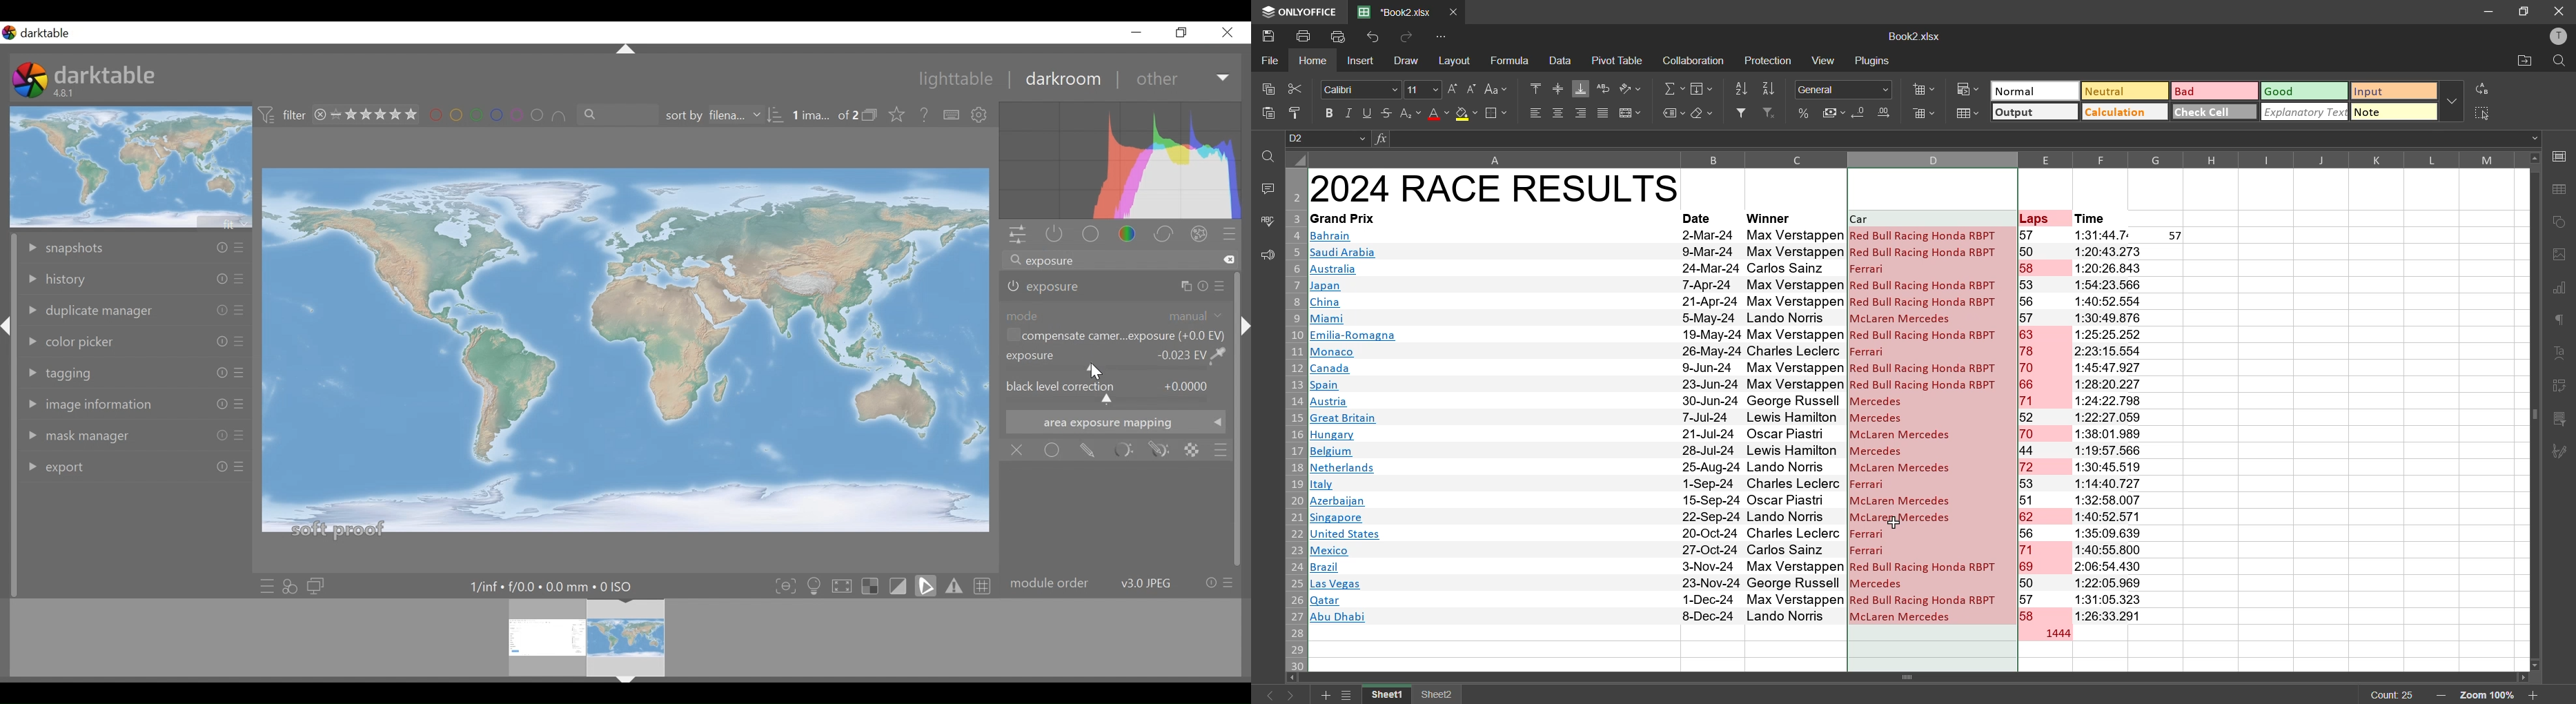  What do you see at coordinates (318, 587) in the screenshot?
I see `display a second darkroom image` at bounding box center [318, 587].